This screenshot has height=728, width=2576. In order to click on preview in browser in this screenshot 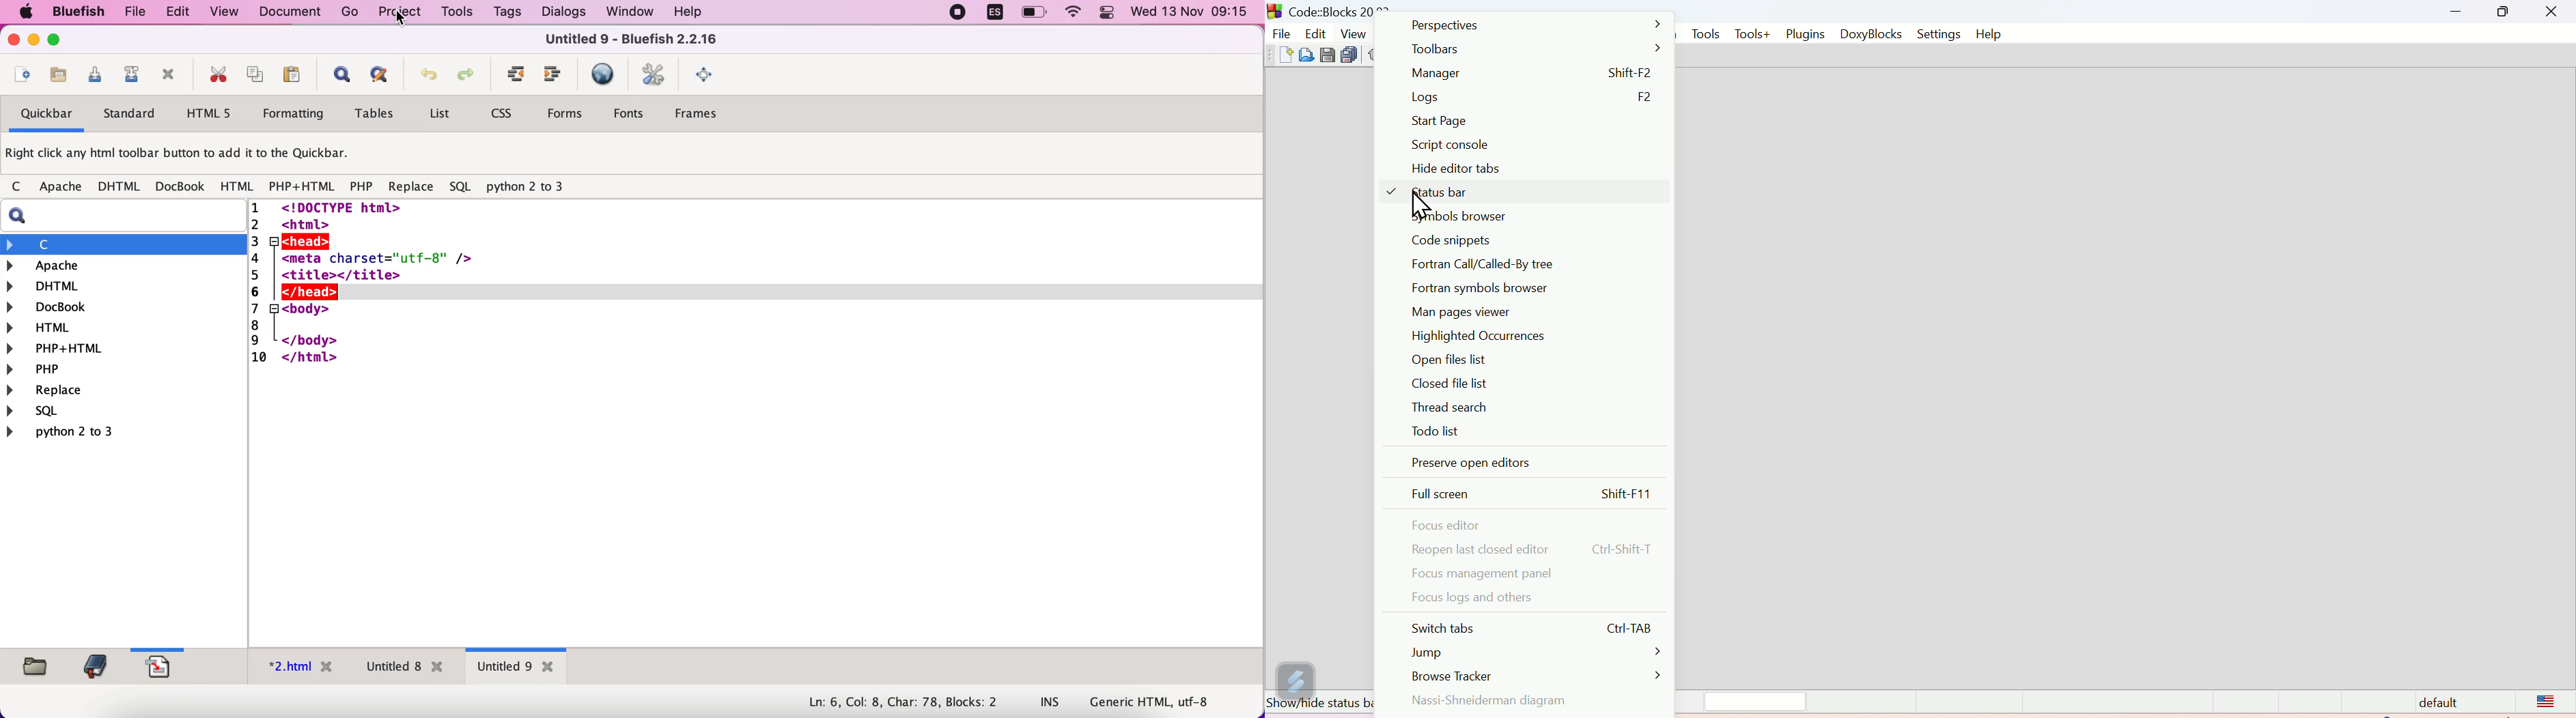, I will do `click(602, 75)`.